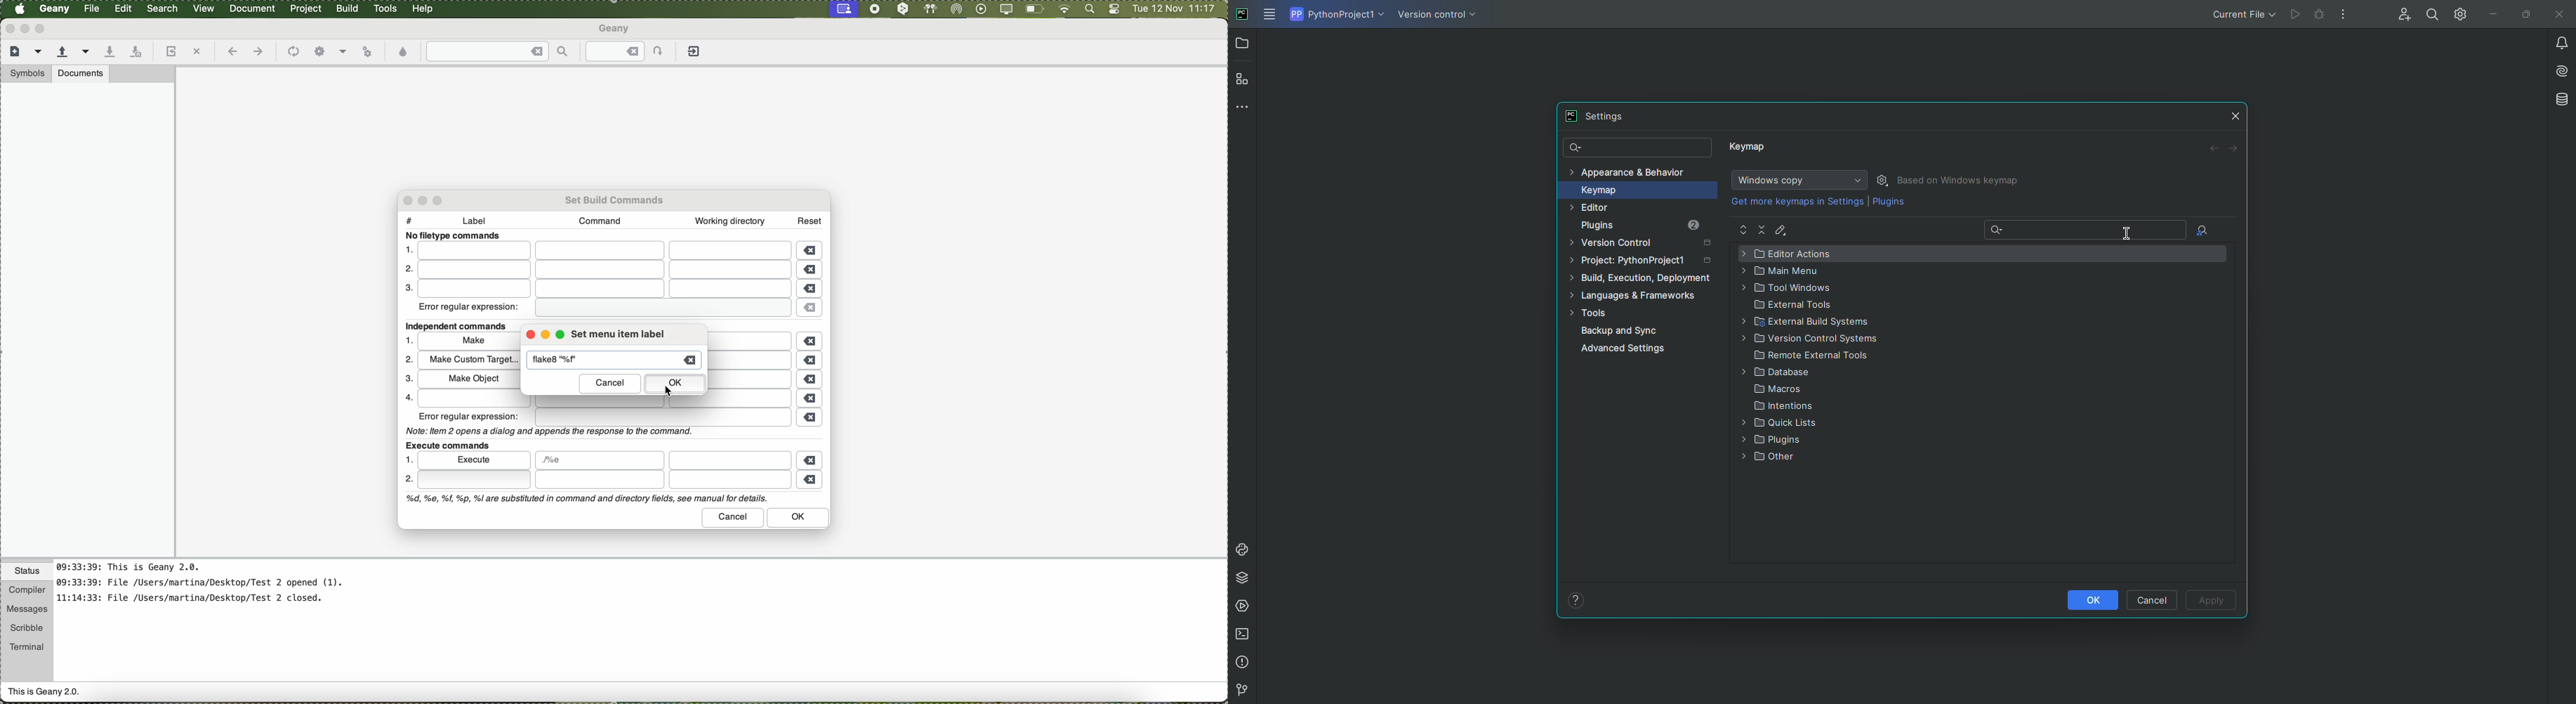  I want to click on Settings, so click(1601, 116).